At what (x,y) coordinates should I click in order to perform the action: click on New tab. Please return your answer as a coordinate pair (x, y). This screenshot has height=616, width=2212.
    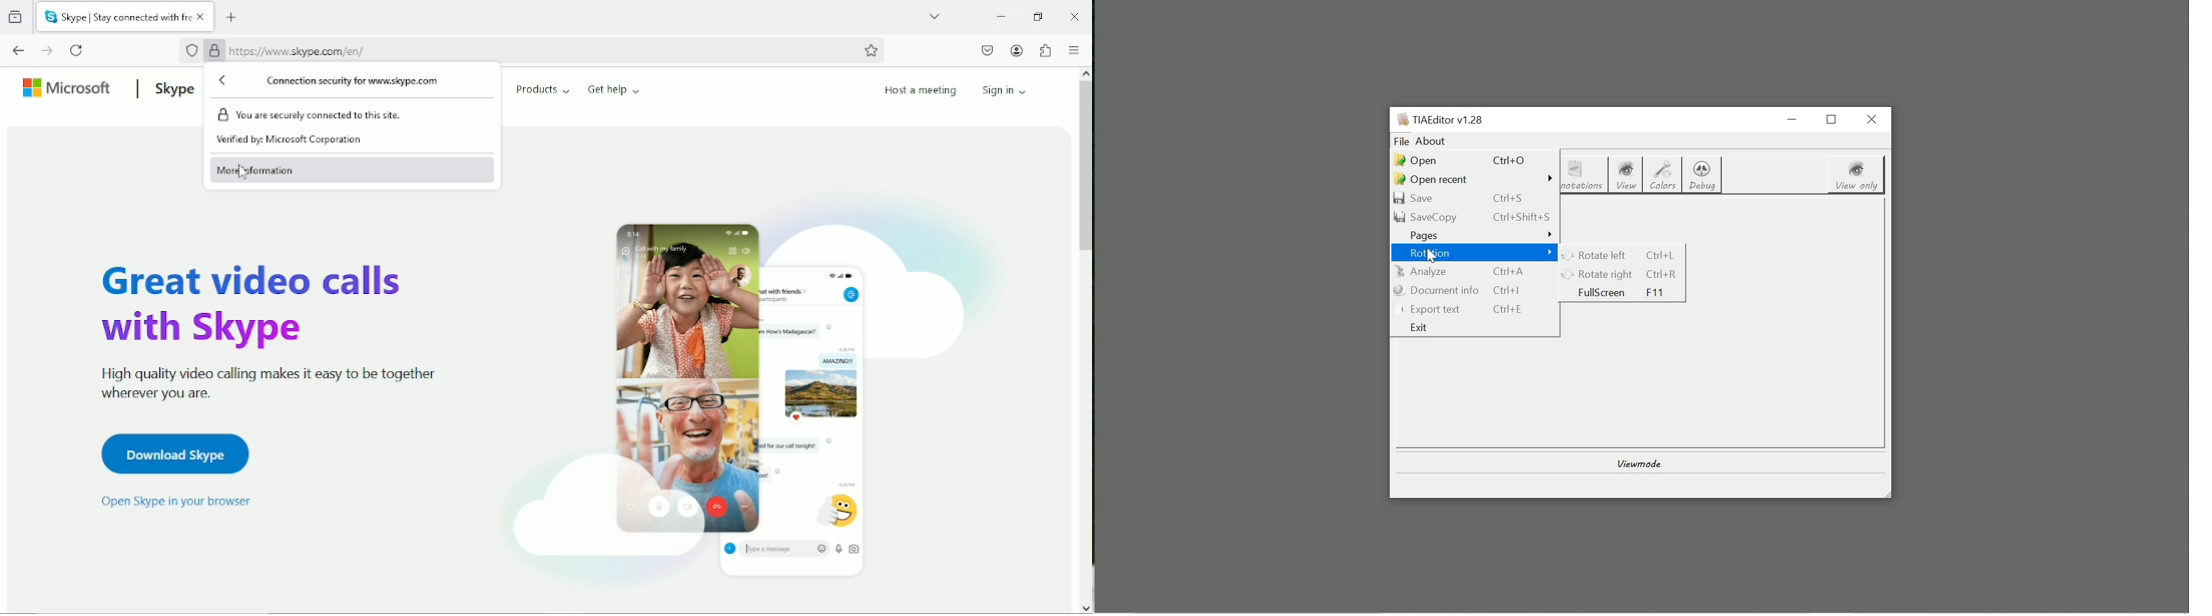
    Looking at the image, I should click on (232, 18).